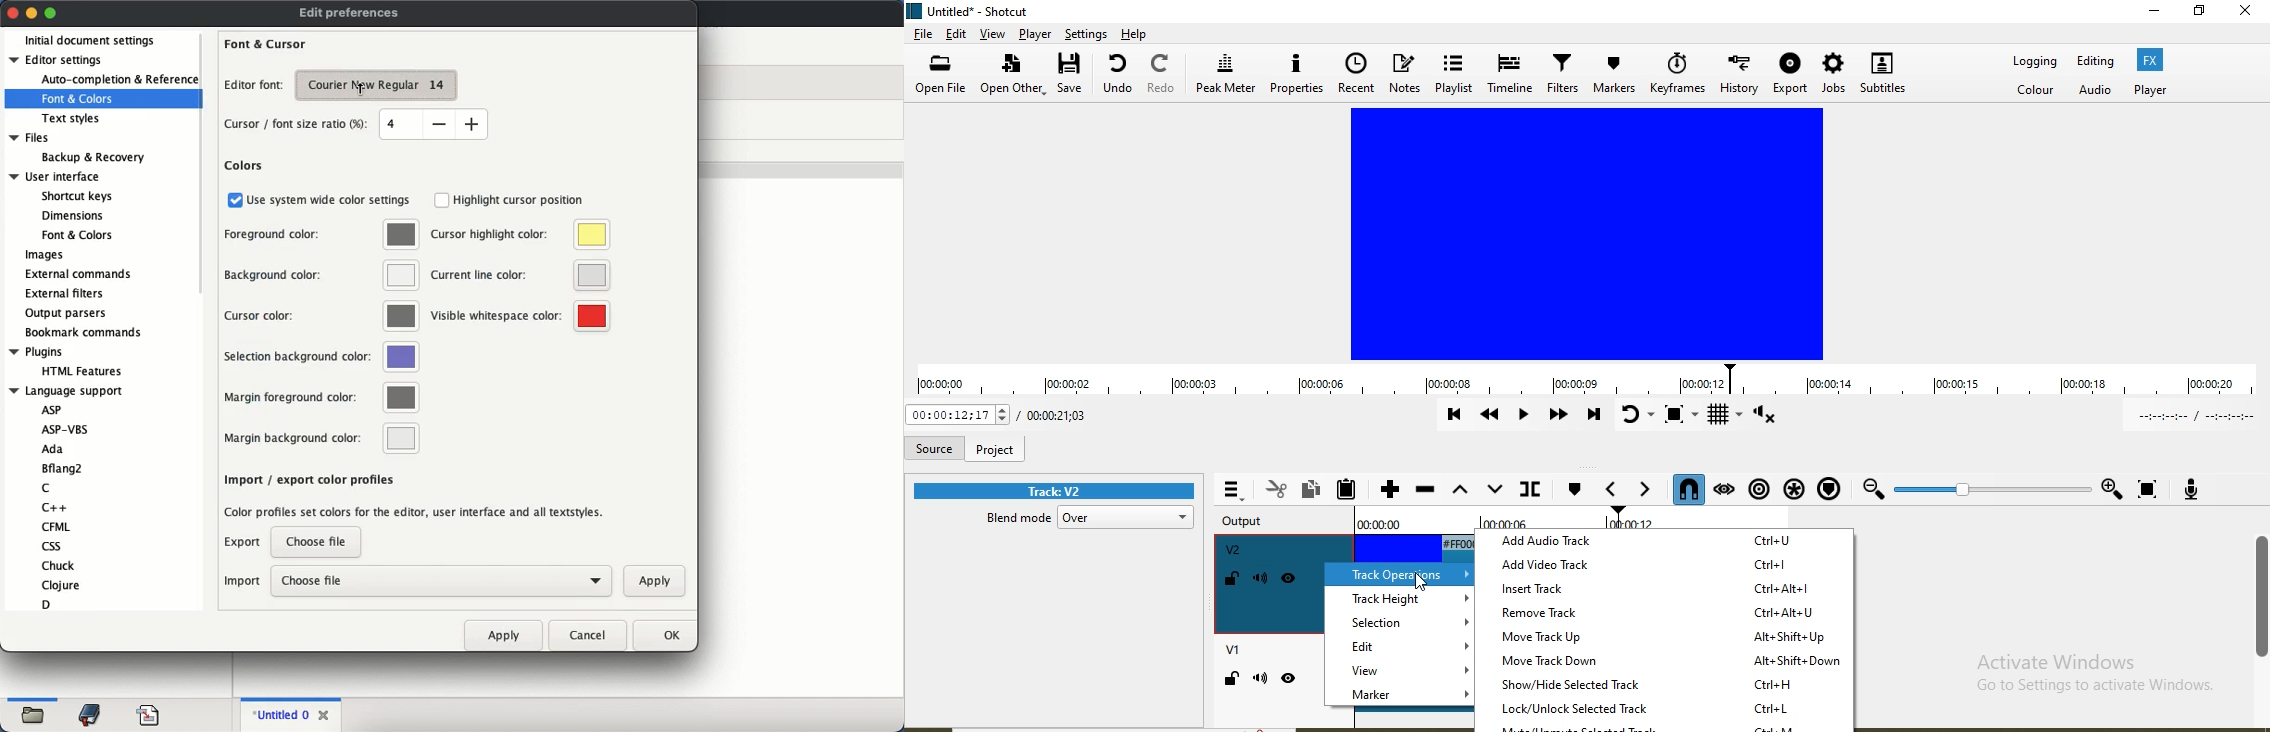  What do you see at coordinates (1136, 33) in the screenshot?
I see `help` at bounding box center [1136, 33].